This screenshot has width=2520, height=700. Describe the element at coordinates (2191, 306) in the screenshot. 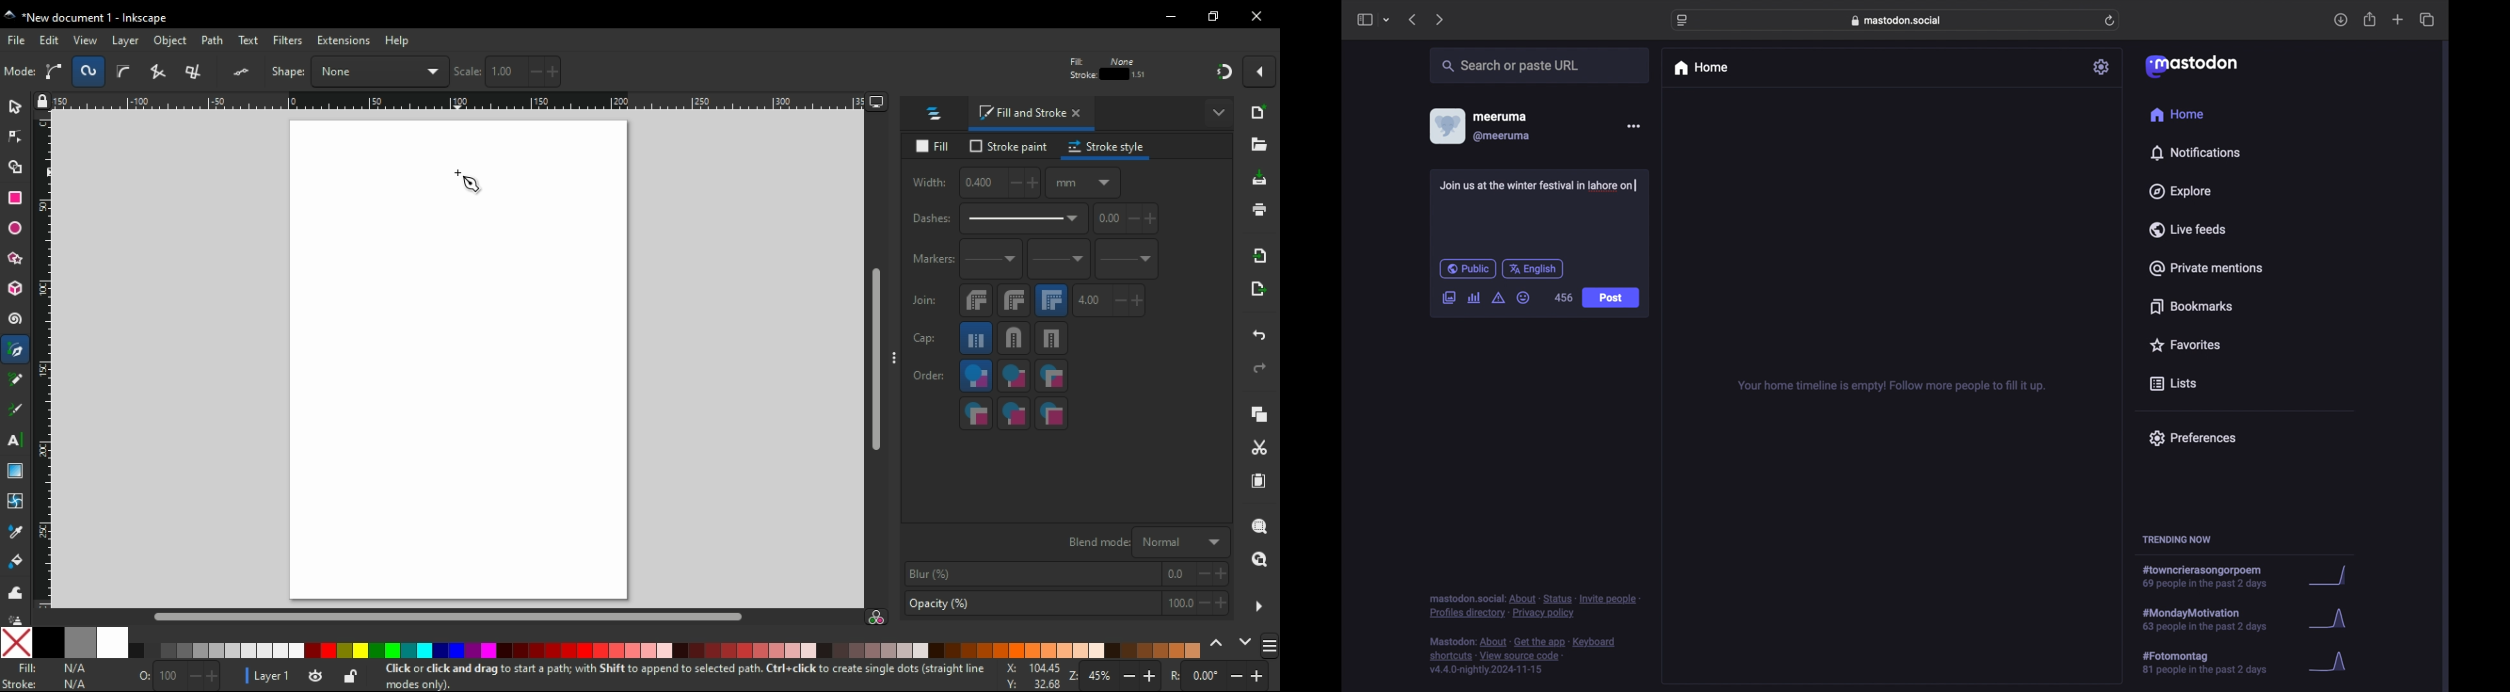

I see `bookmarks` at that location.